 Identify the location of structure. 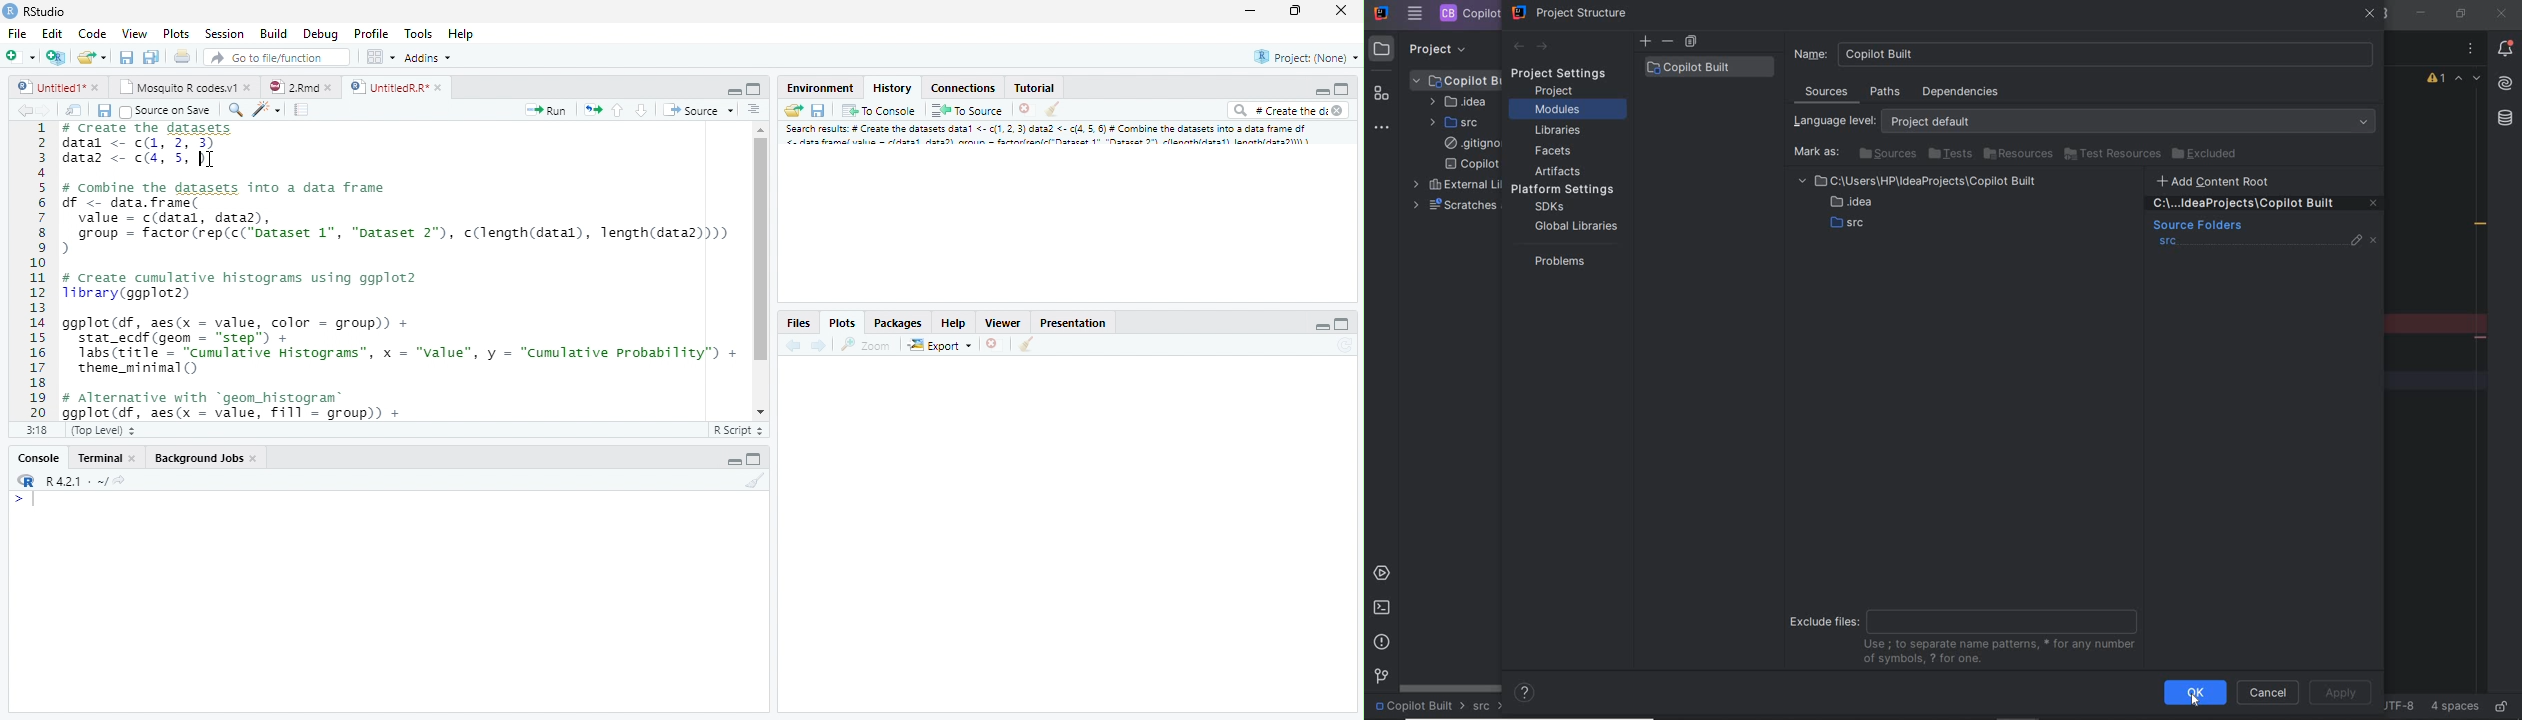
(1383, 96).